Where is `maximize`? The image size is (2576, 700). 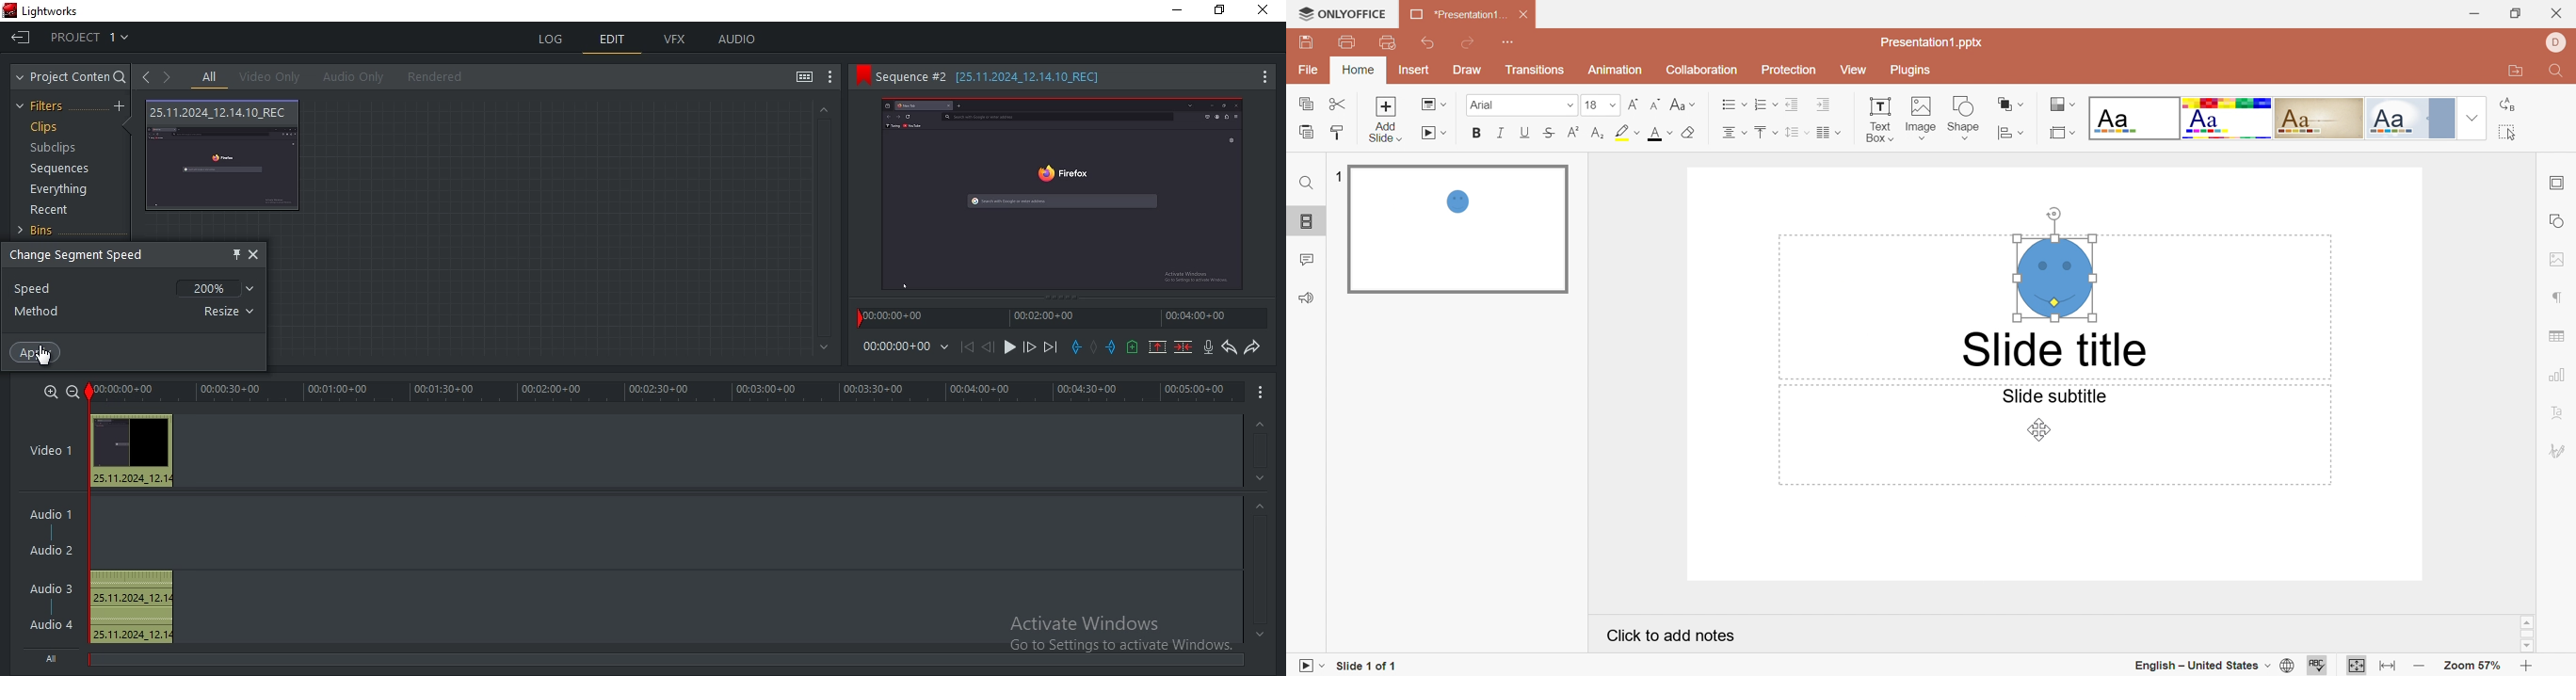
maximize is located at coordinates (1224, 11).